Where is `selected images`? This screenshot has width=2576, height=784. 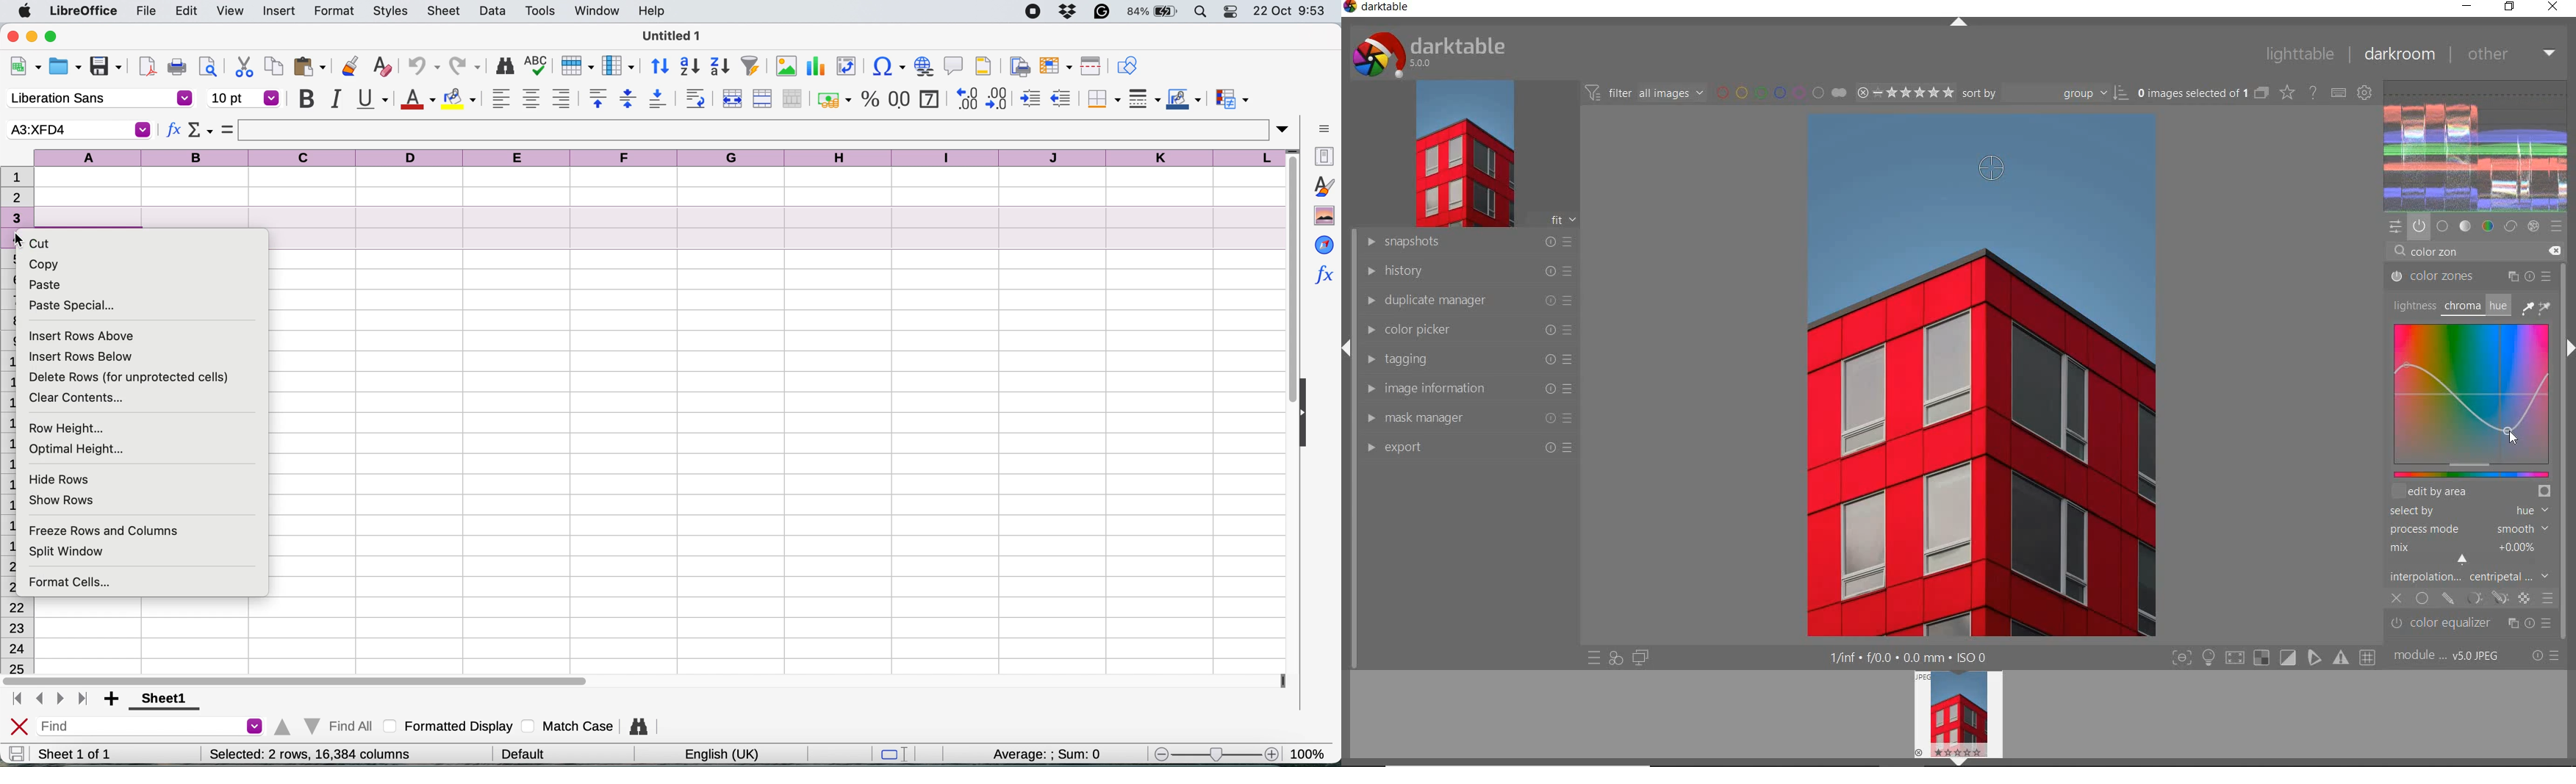
selected images is located at coordinates (2202, 94).